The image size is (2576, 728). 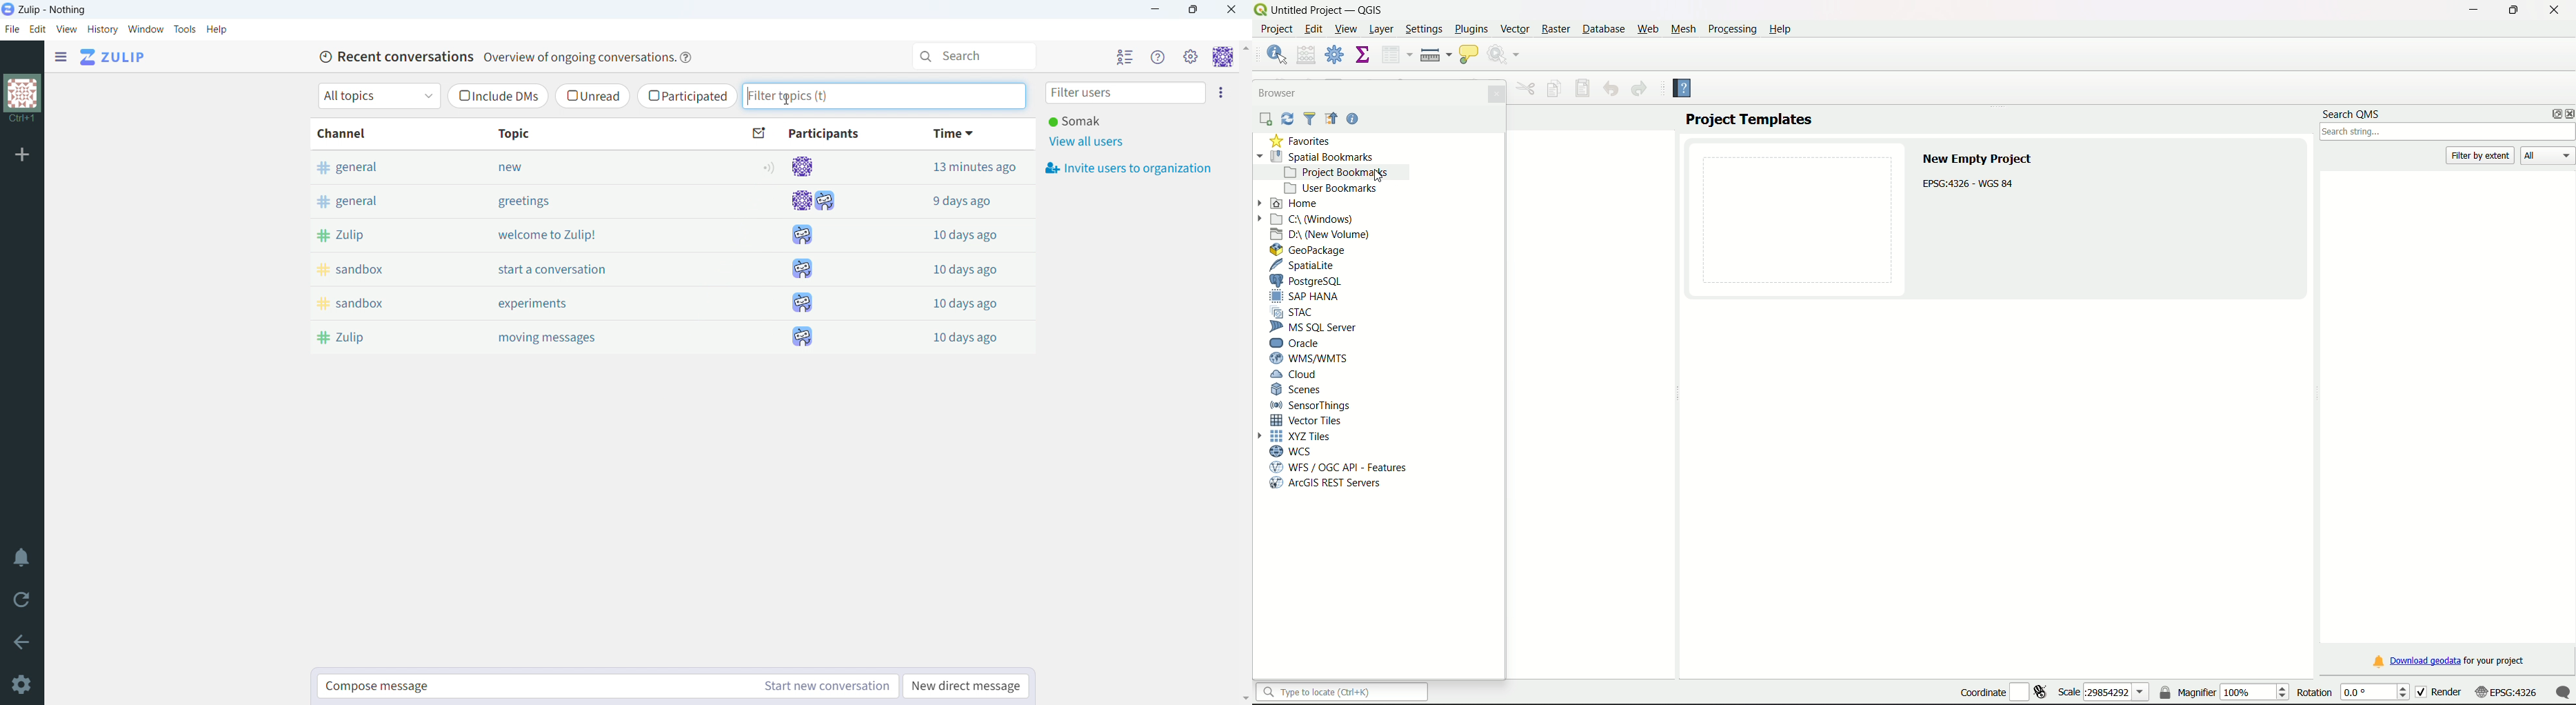 I want to click on 10 days ago, so click(x=951, y=268).